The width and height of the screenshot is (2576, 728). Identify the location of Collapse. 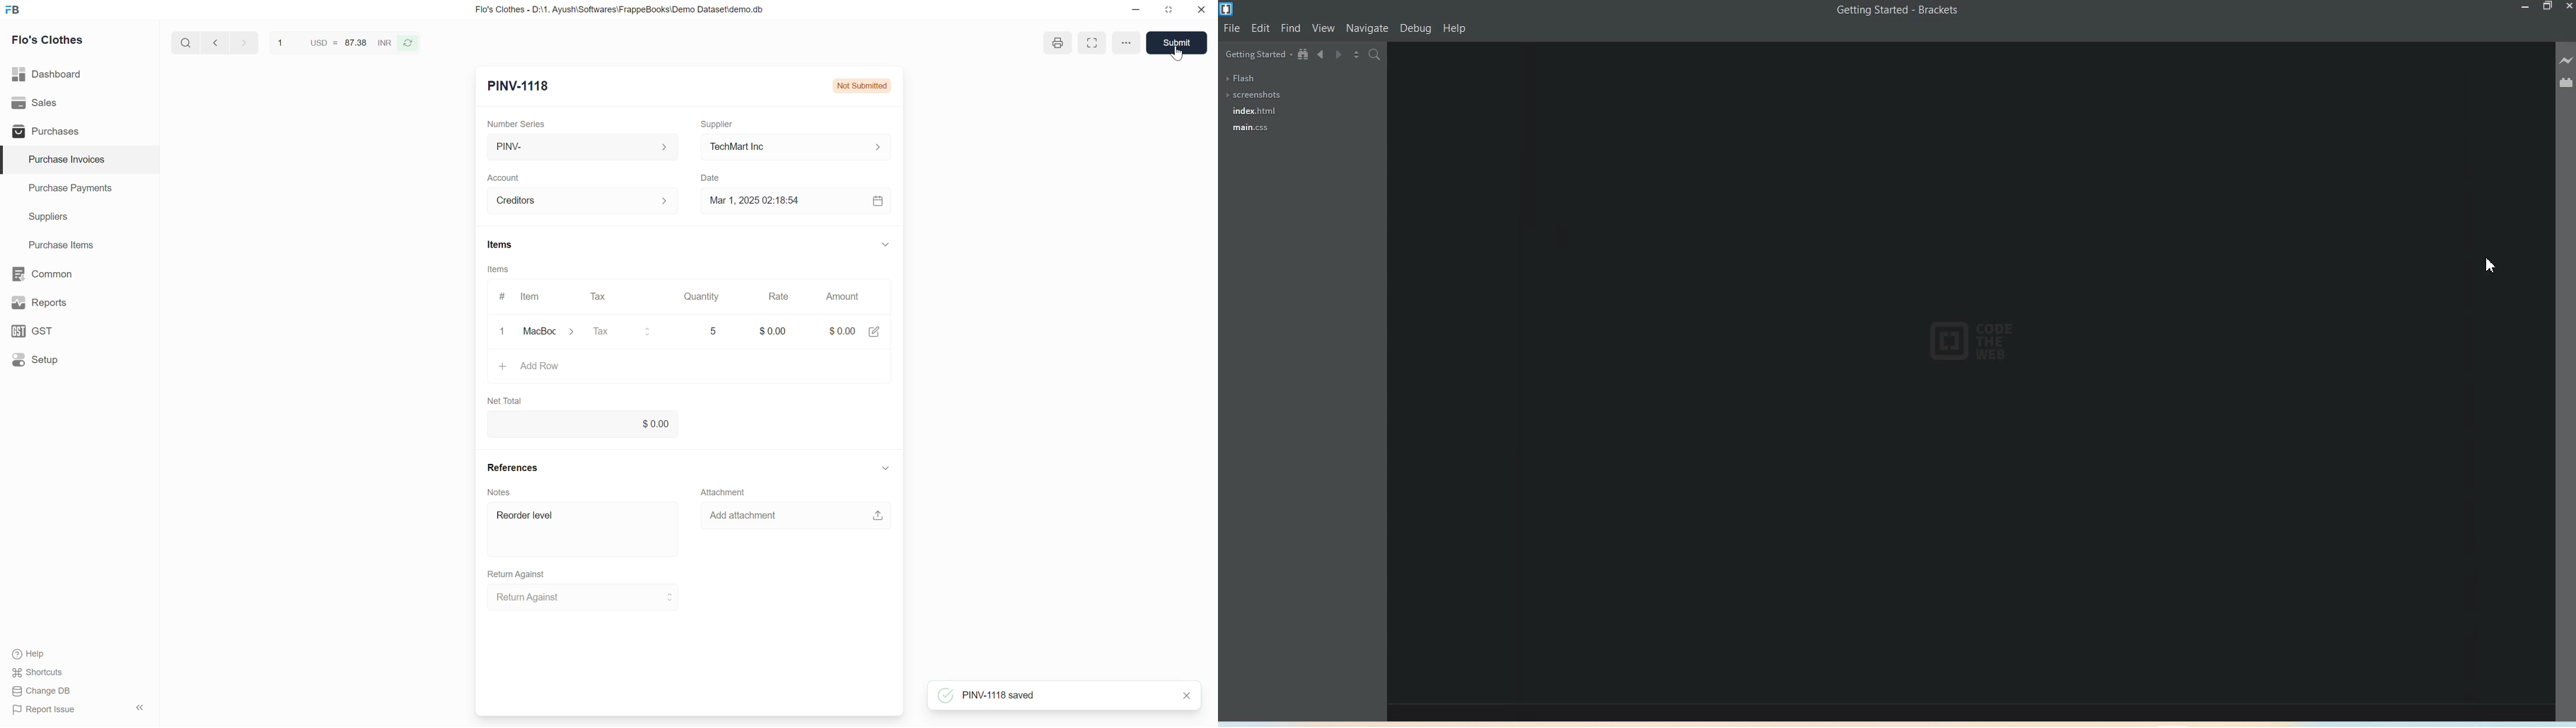
(886, 468).